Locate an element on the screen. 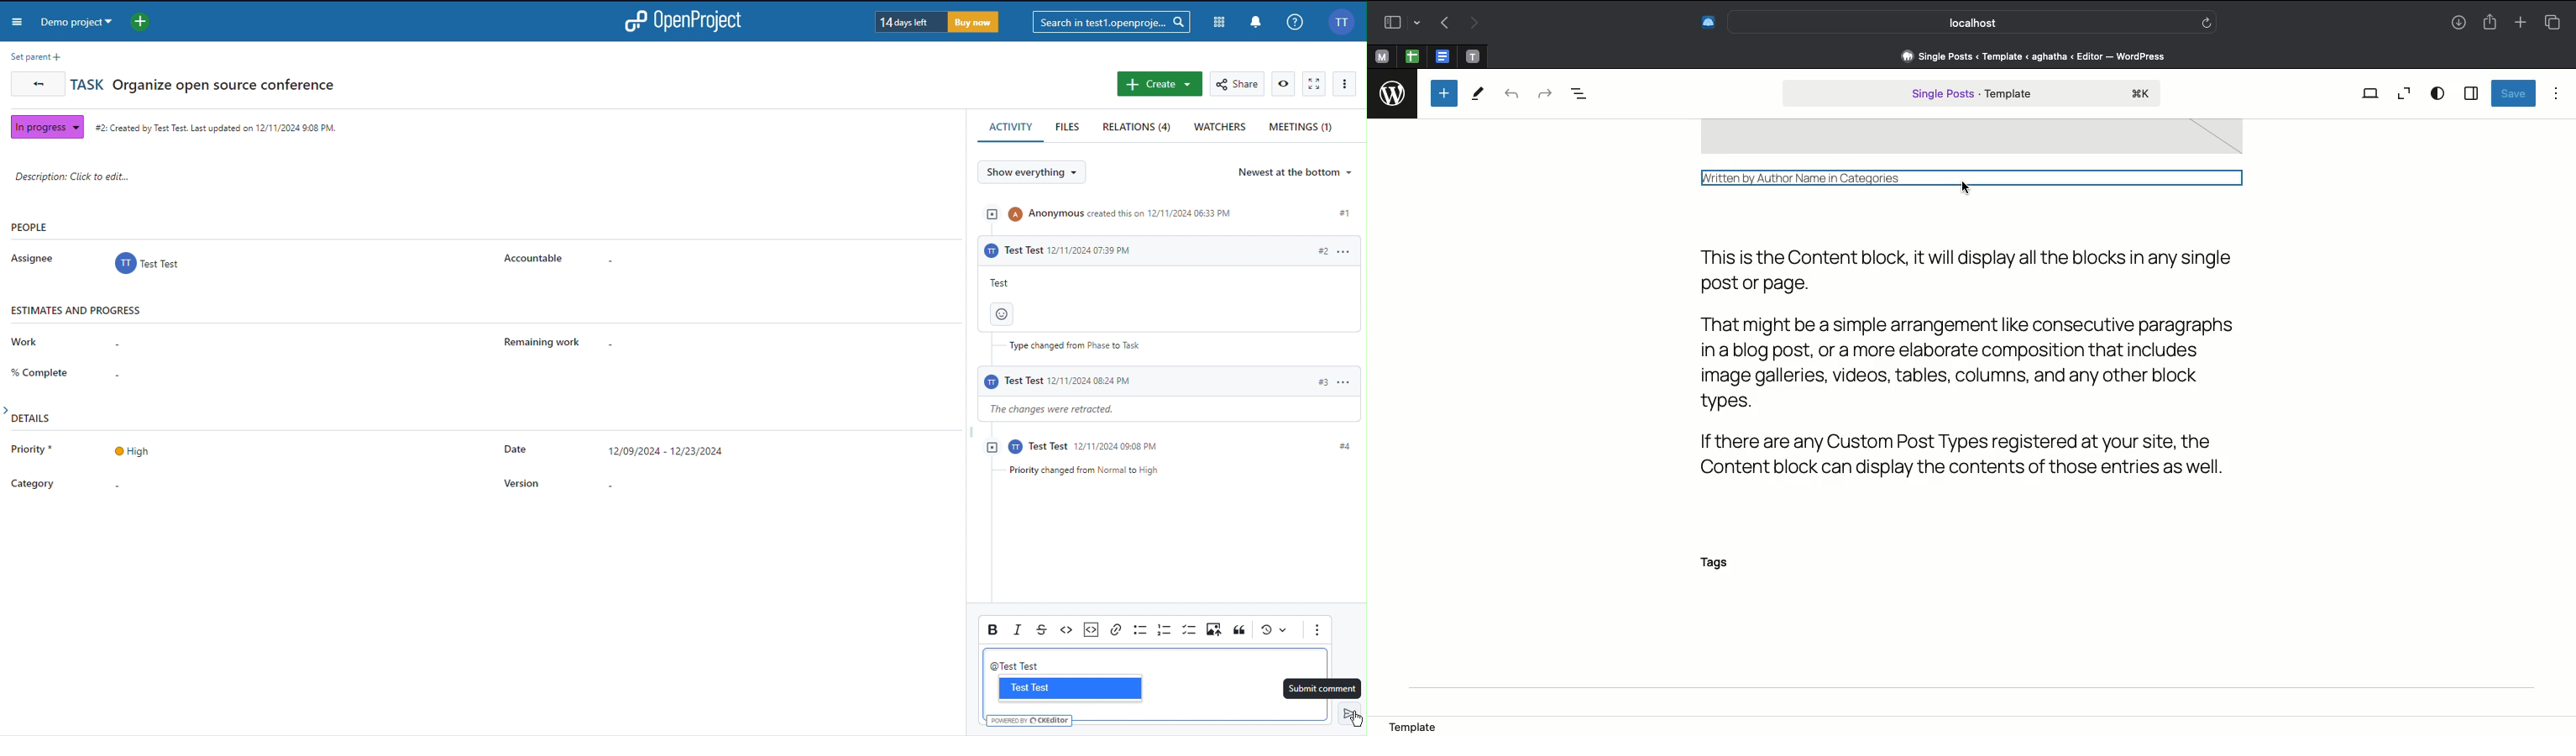  Menu is located at coordinates (19, 23).